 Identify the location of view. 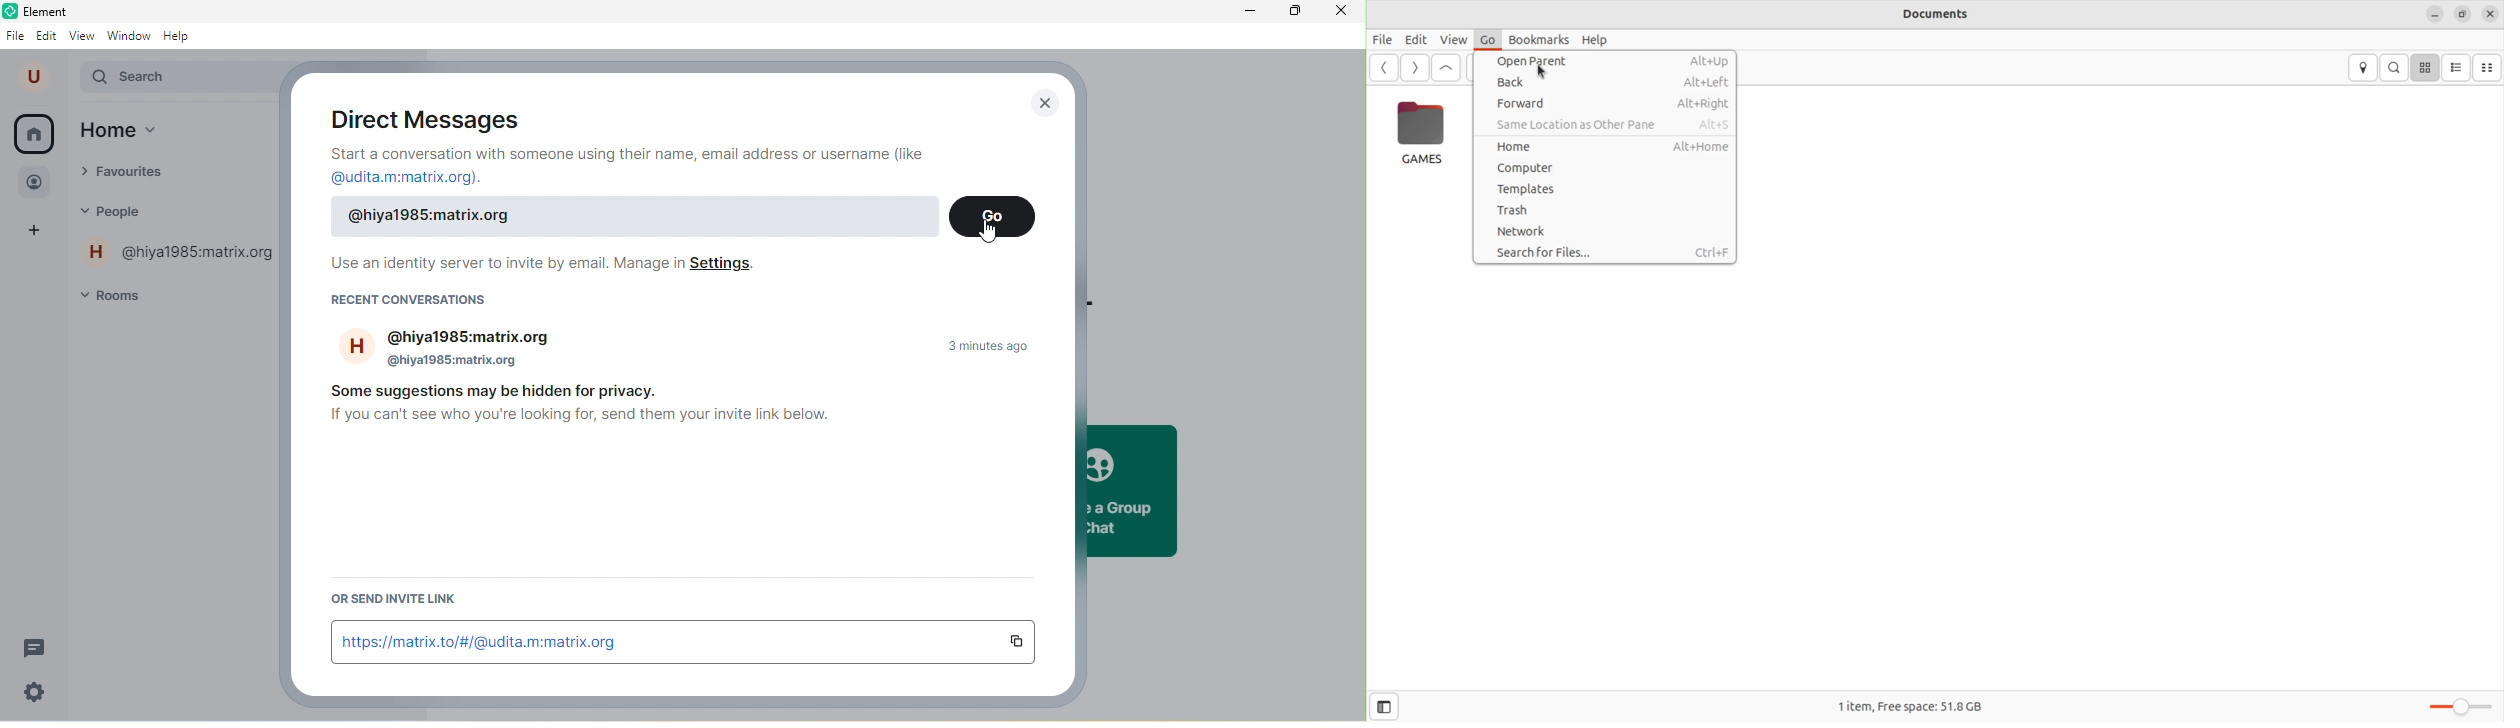
(82, 35).